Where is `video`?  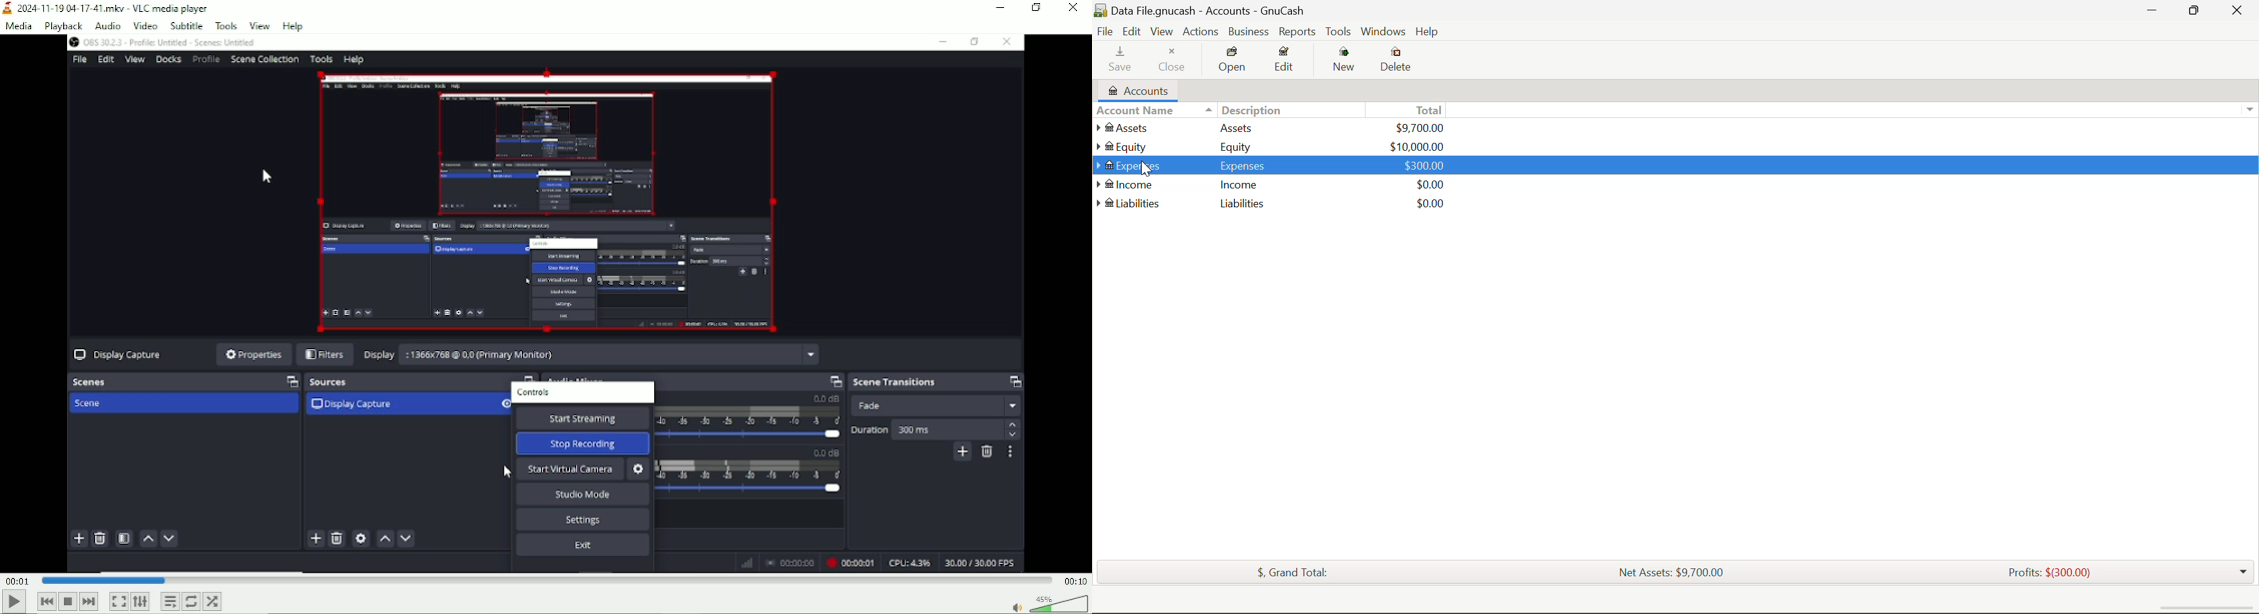
video is located at coordinates (143, 25).